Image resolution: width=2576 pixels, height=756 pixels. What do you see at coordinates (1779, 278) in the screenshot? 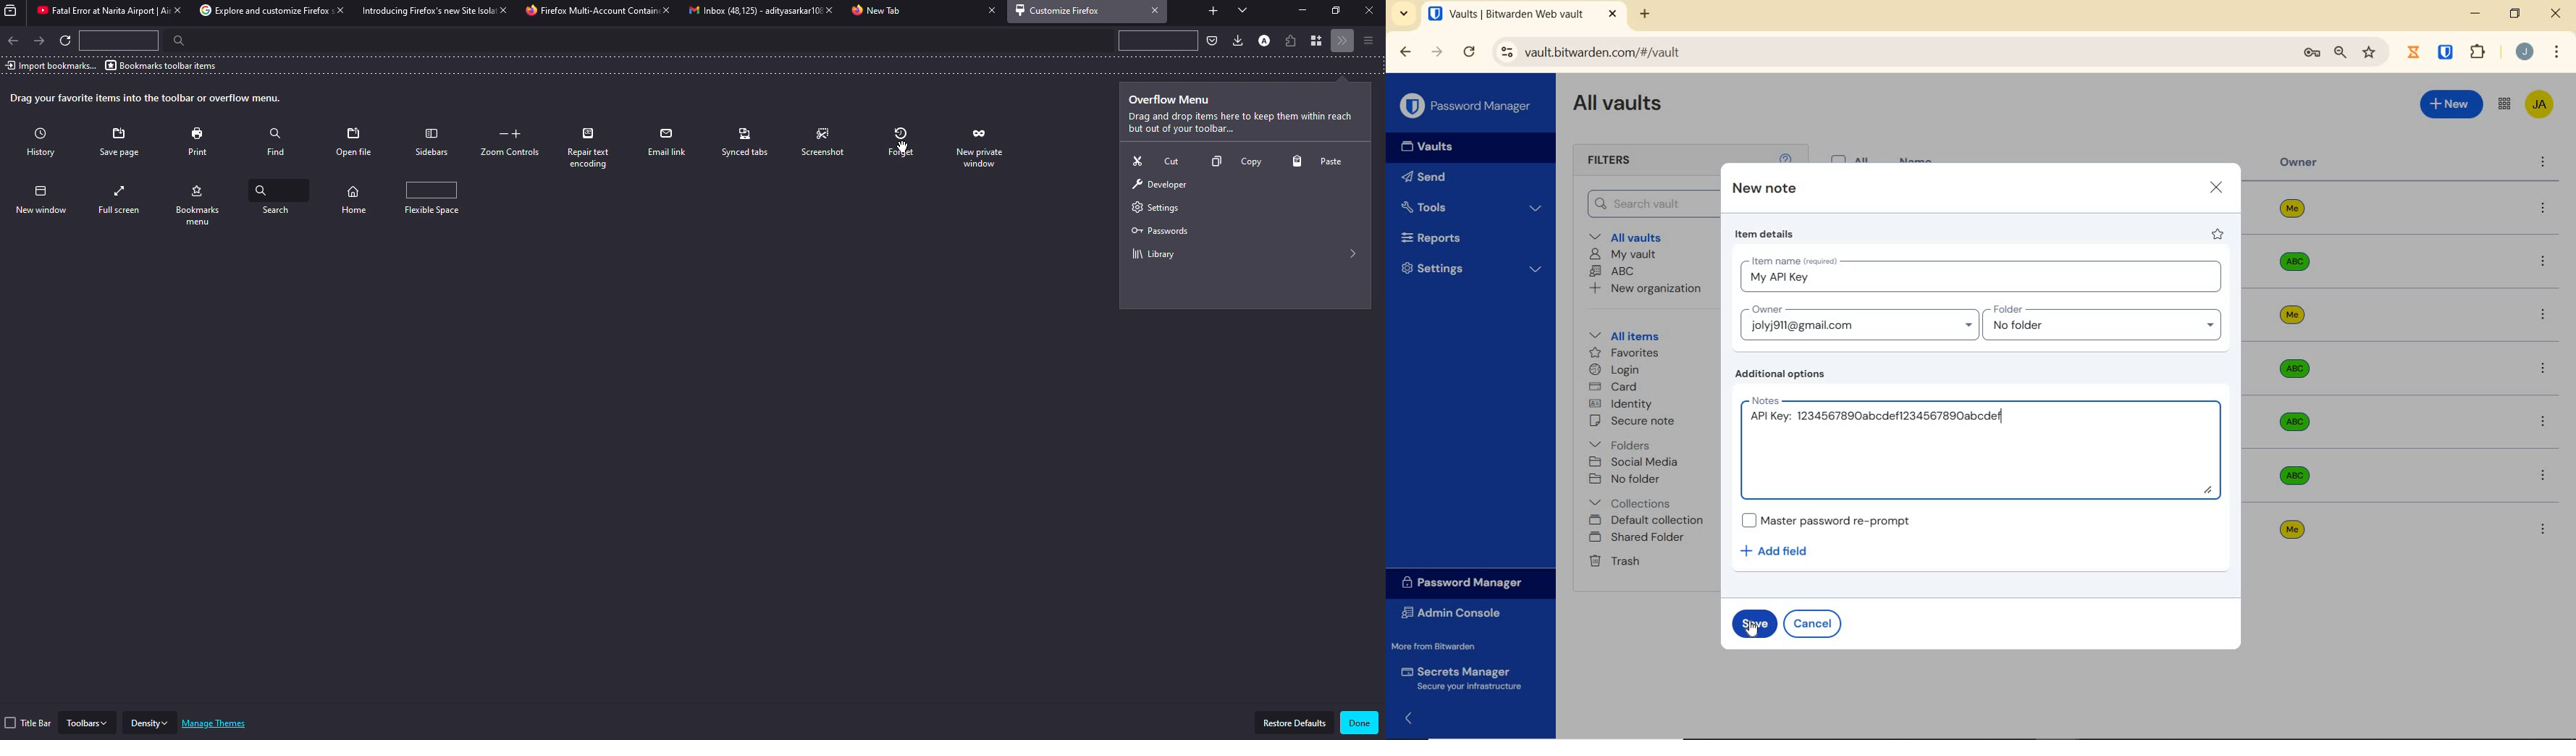
I see `typed item name` at bounding box center [1779, 278].